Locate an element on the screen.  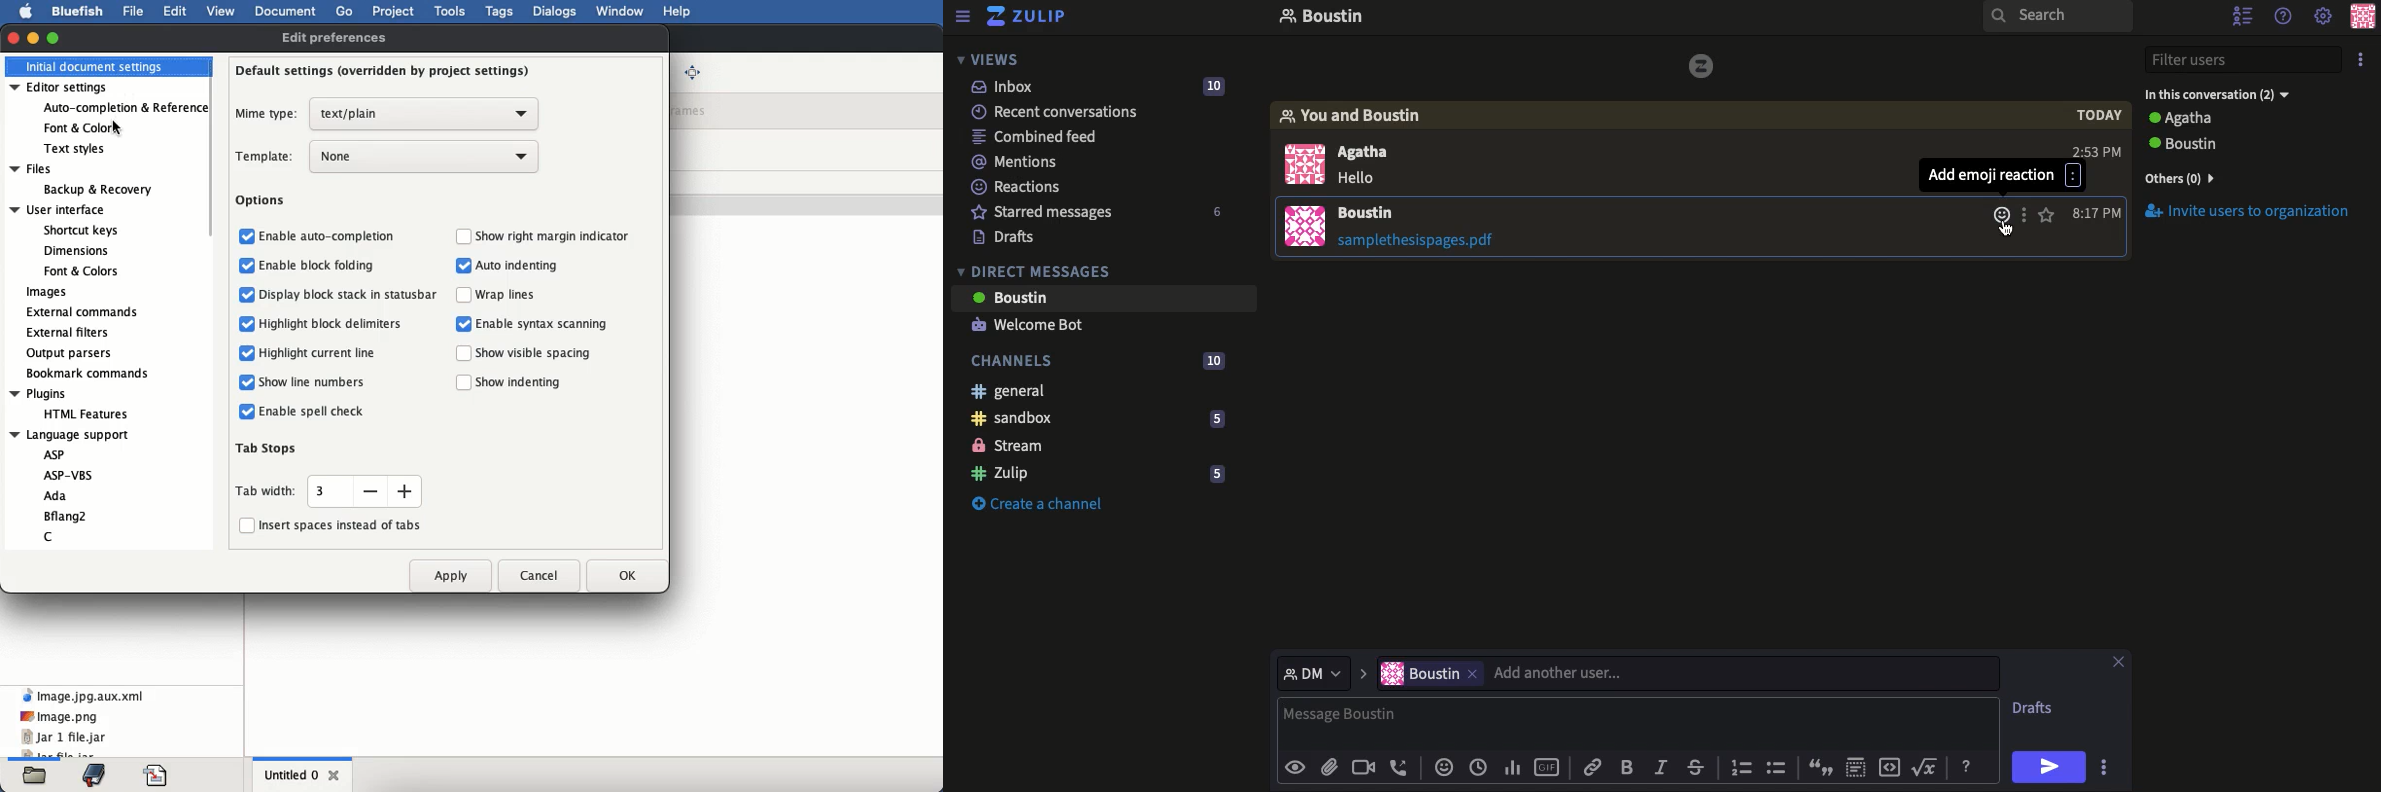
Recent conversations is located at coordinates (1056, 112).